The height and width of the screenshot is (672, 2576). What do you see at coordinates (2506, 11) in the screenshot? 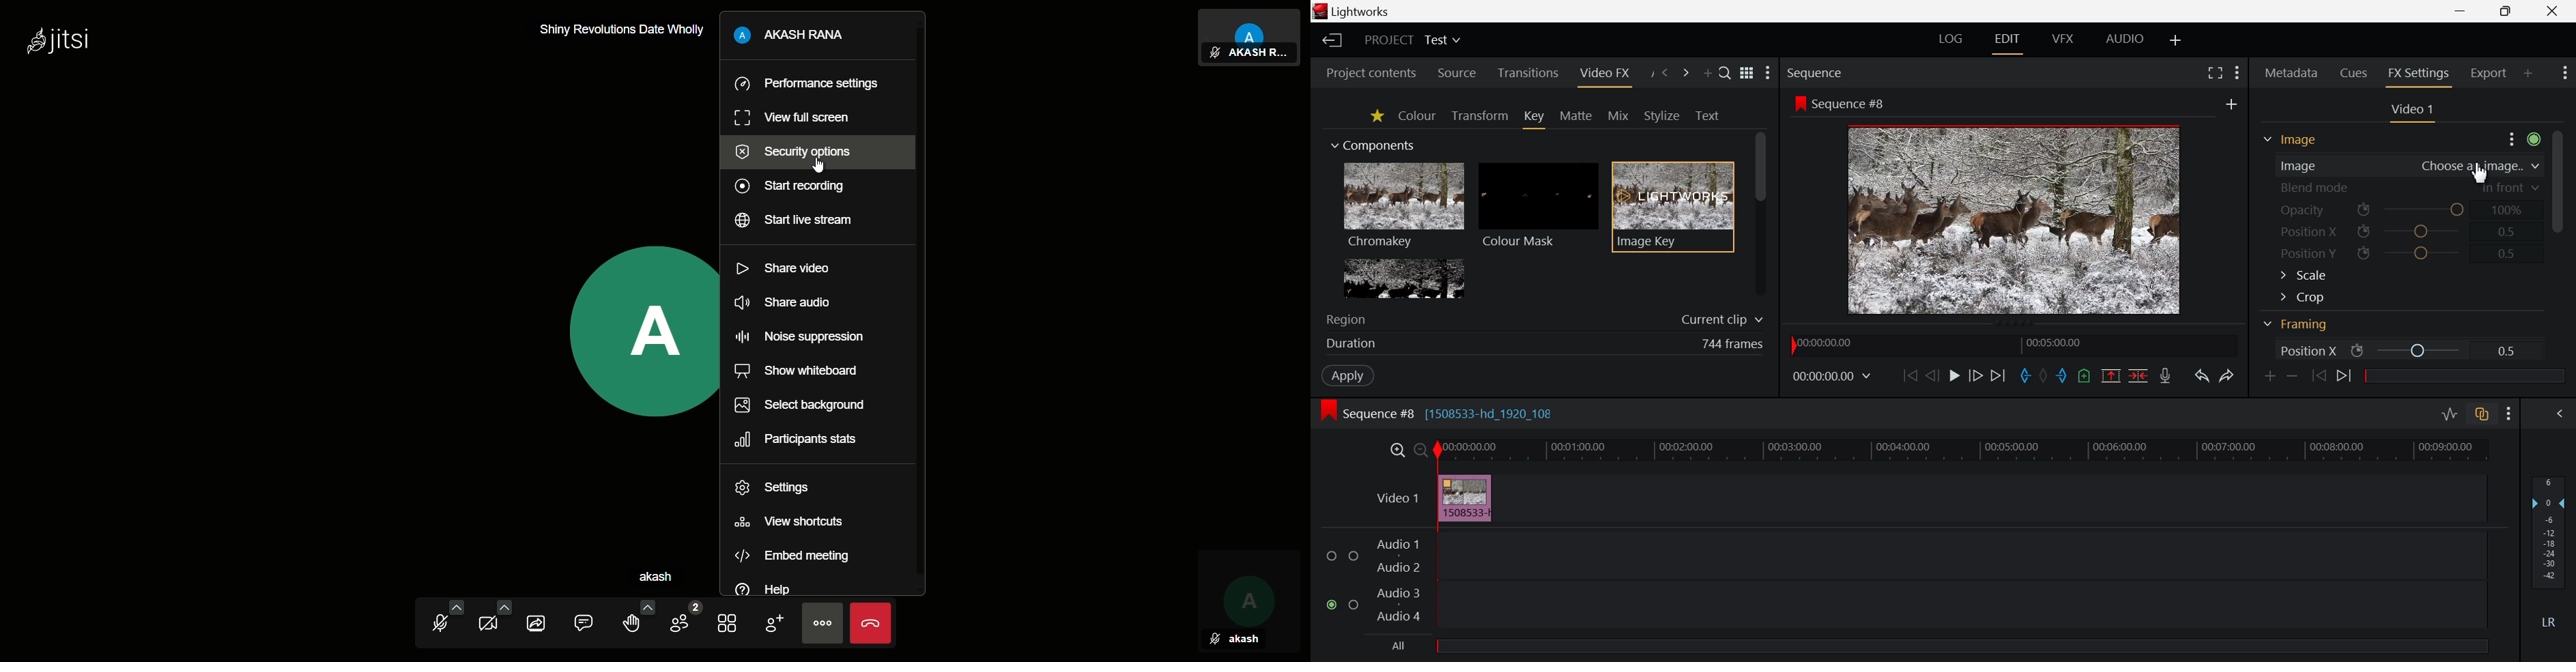
I see `Minimize` at bounding box center [2506, 11].